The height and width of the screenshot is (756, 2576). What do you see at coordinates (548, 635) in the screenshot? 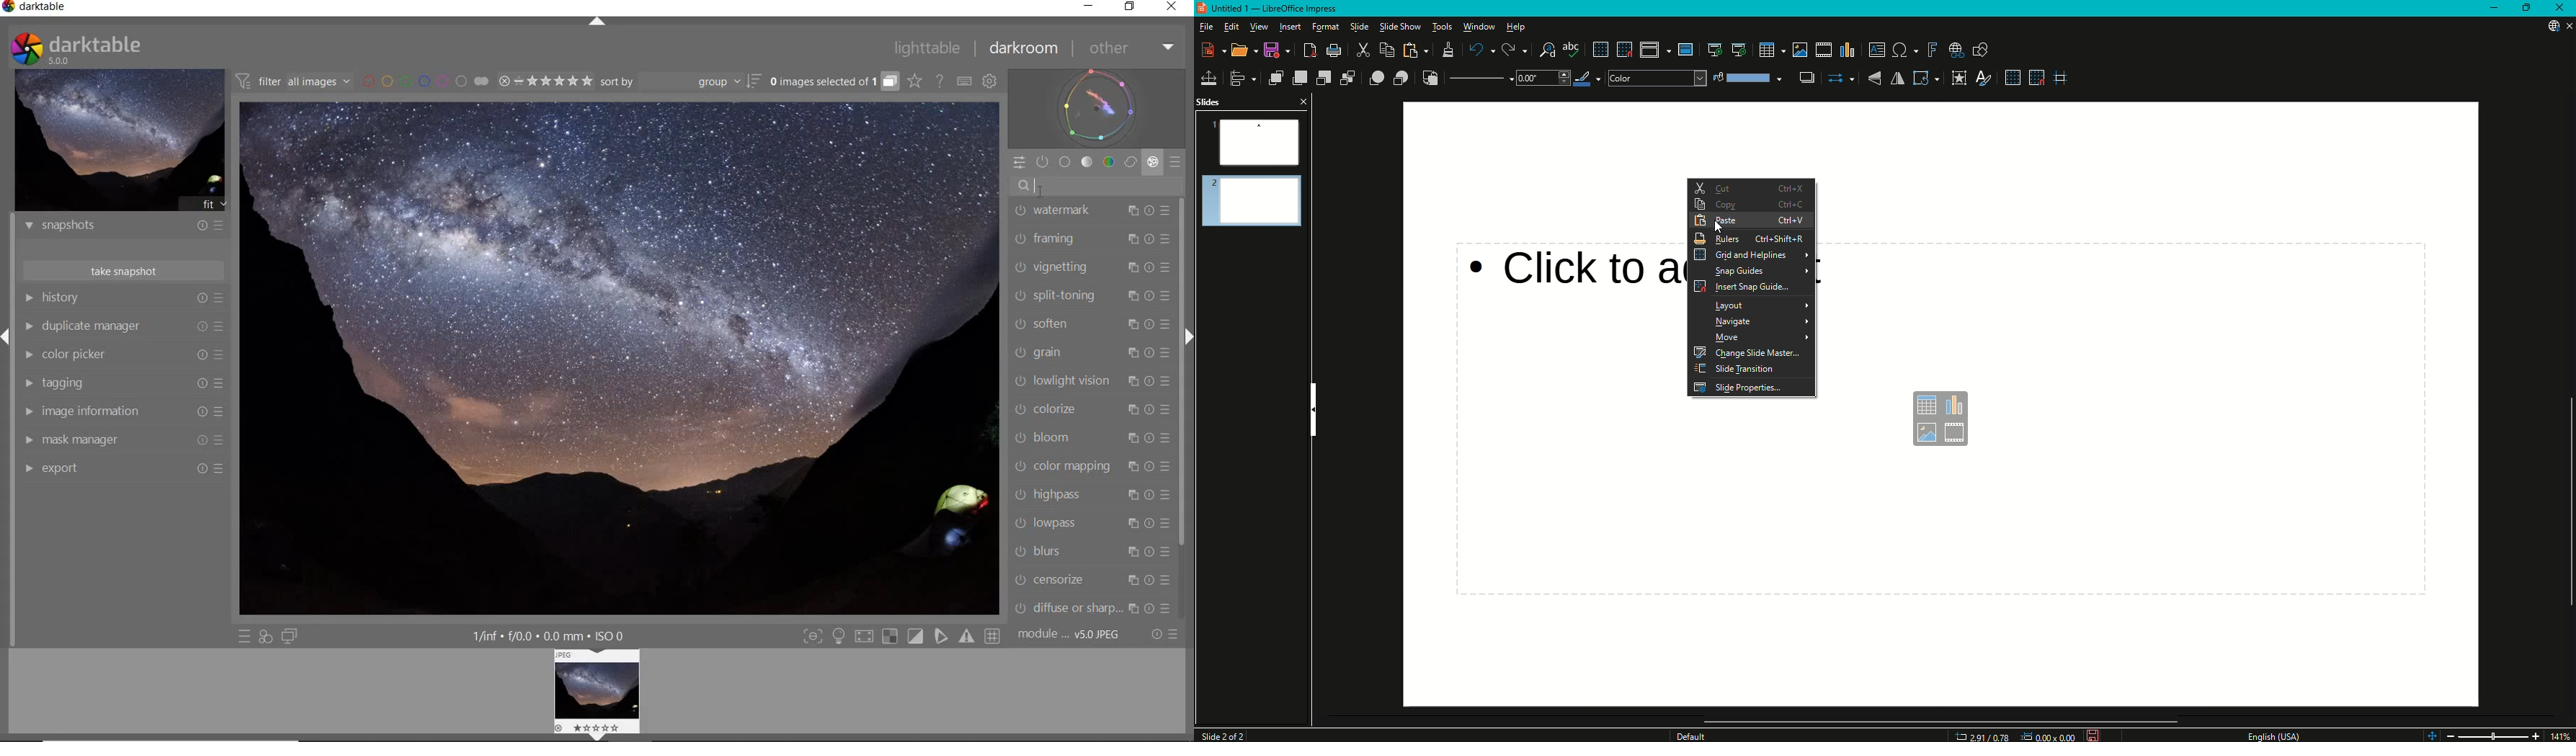
I see `DISPLAYED GUI INFO` at bounding box center [548, 635].